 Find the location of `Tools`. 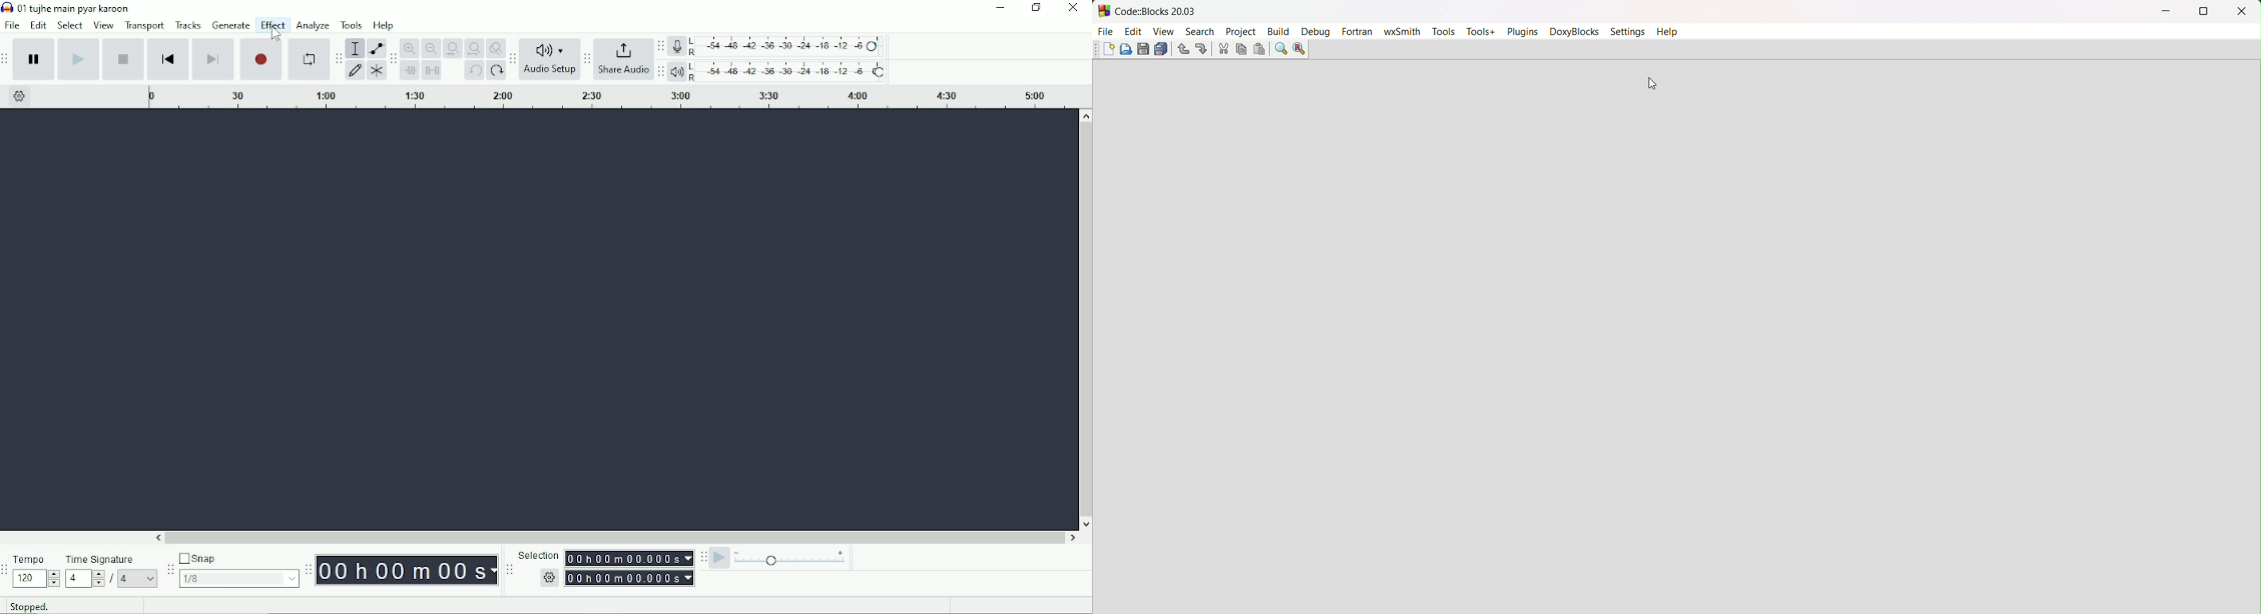

Tools is located at coordinates (352, 26).